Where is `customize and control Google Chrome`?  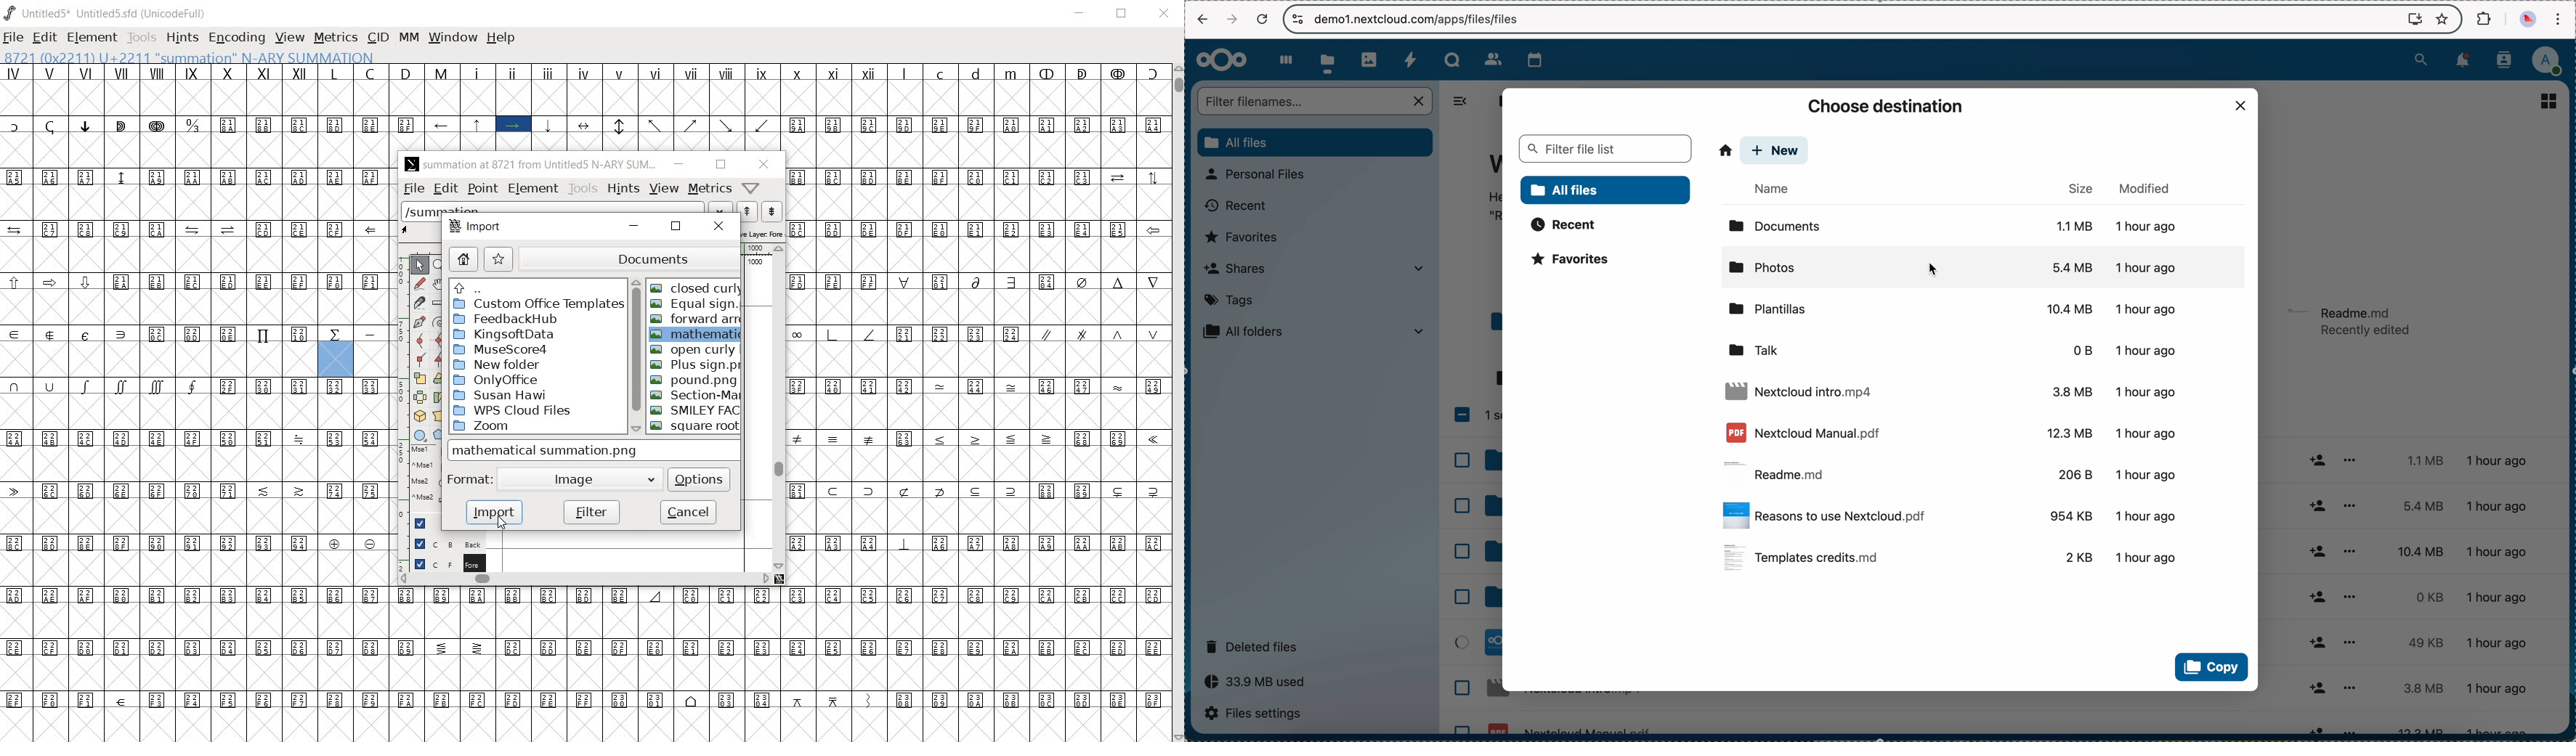 customize and control Google Chrome is located at coordinates (2559, 19).